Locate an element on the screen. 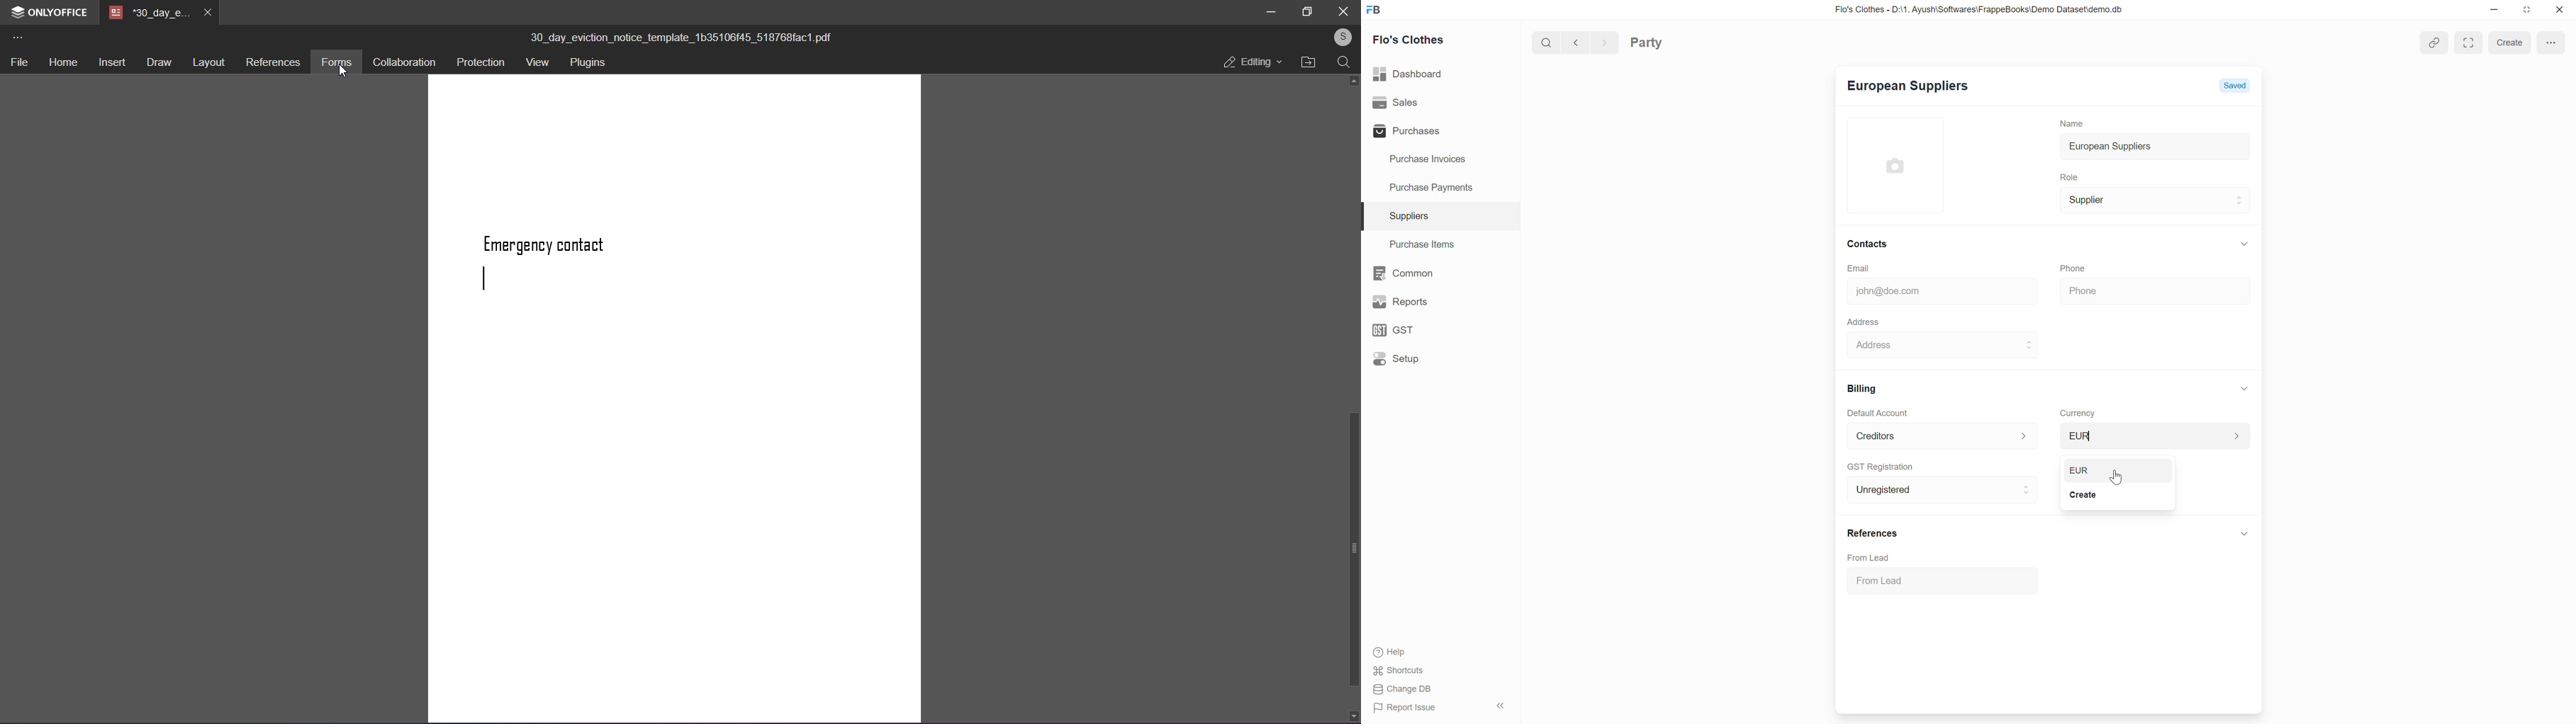 This screenshot has width=2576, height=728. European Suppliers is located at coordinates (2103, 146).